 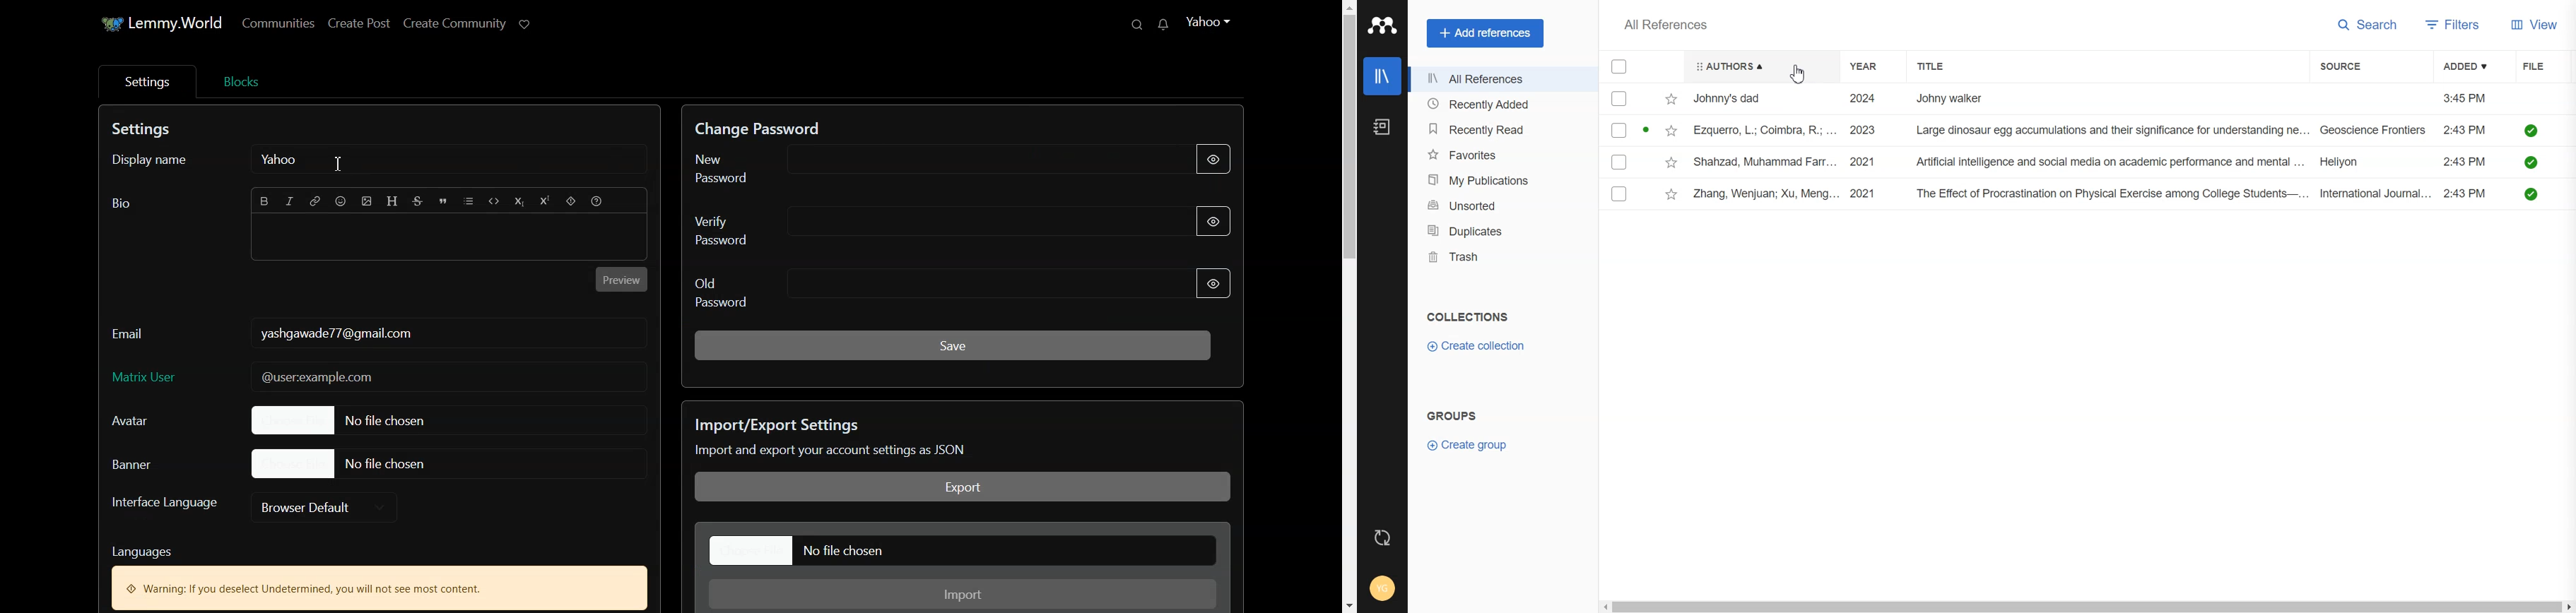 I want to click on Toggle favorites, so click(x=1671, y=99).